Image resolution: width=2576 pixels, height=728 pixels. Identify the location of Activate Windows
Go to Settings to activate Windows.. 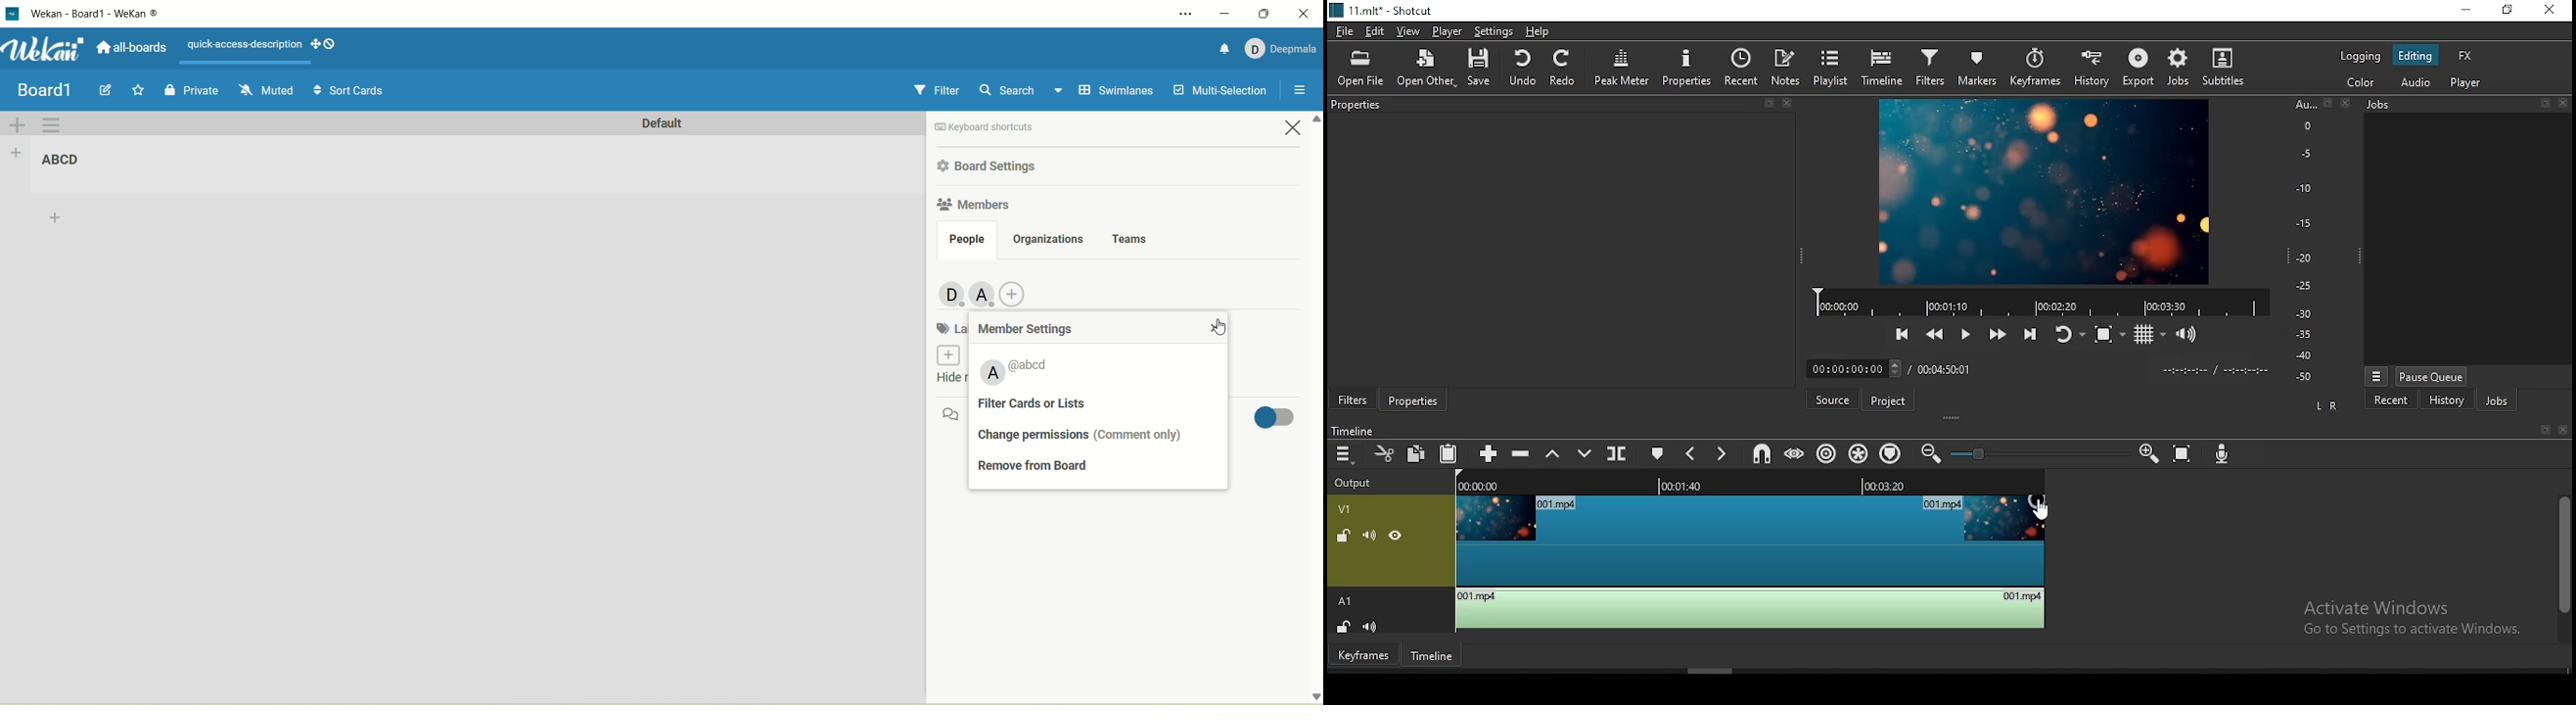
(2412, 620).